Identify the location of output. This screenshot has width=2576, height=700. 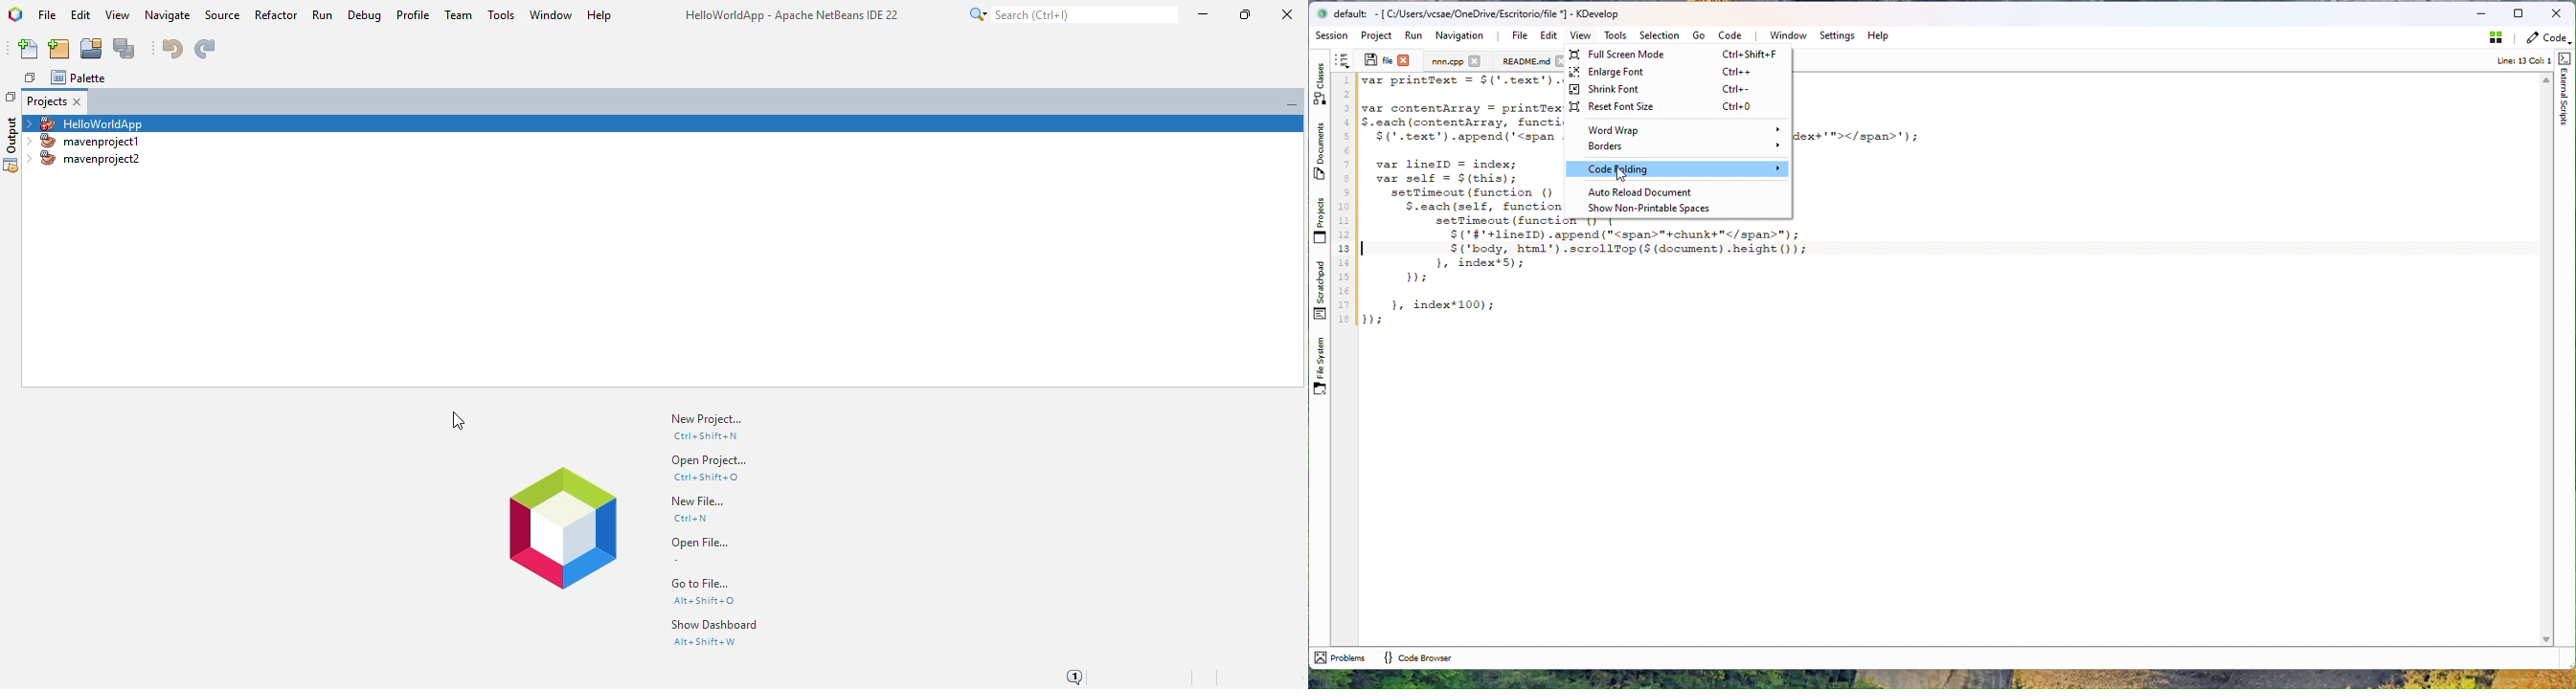
(11, 144).